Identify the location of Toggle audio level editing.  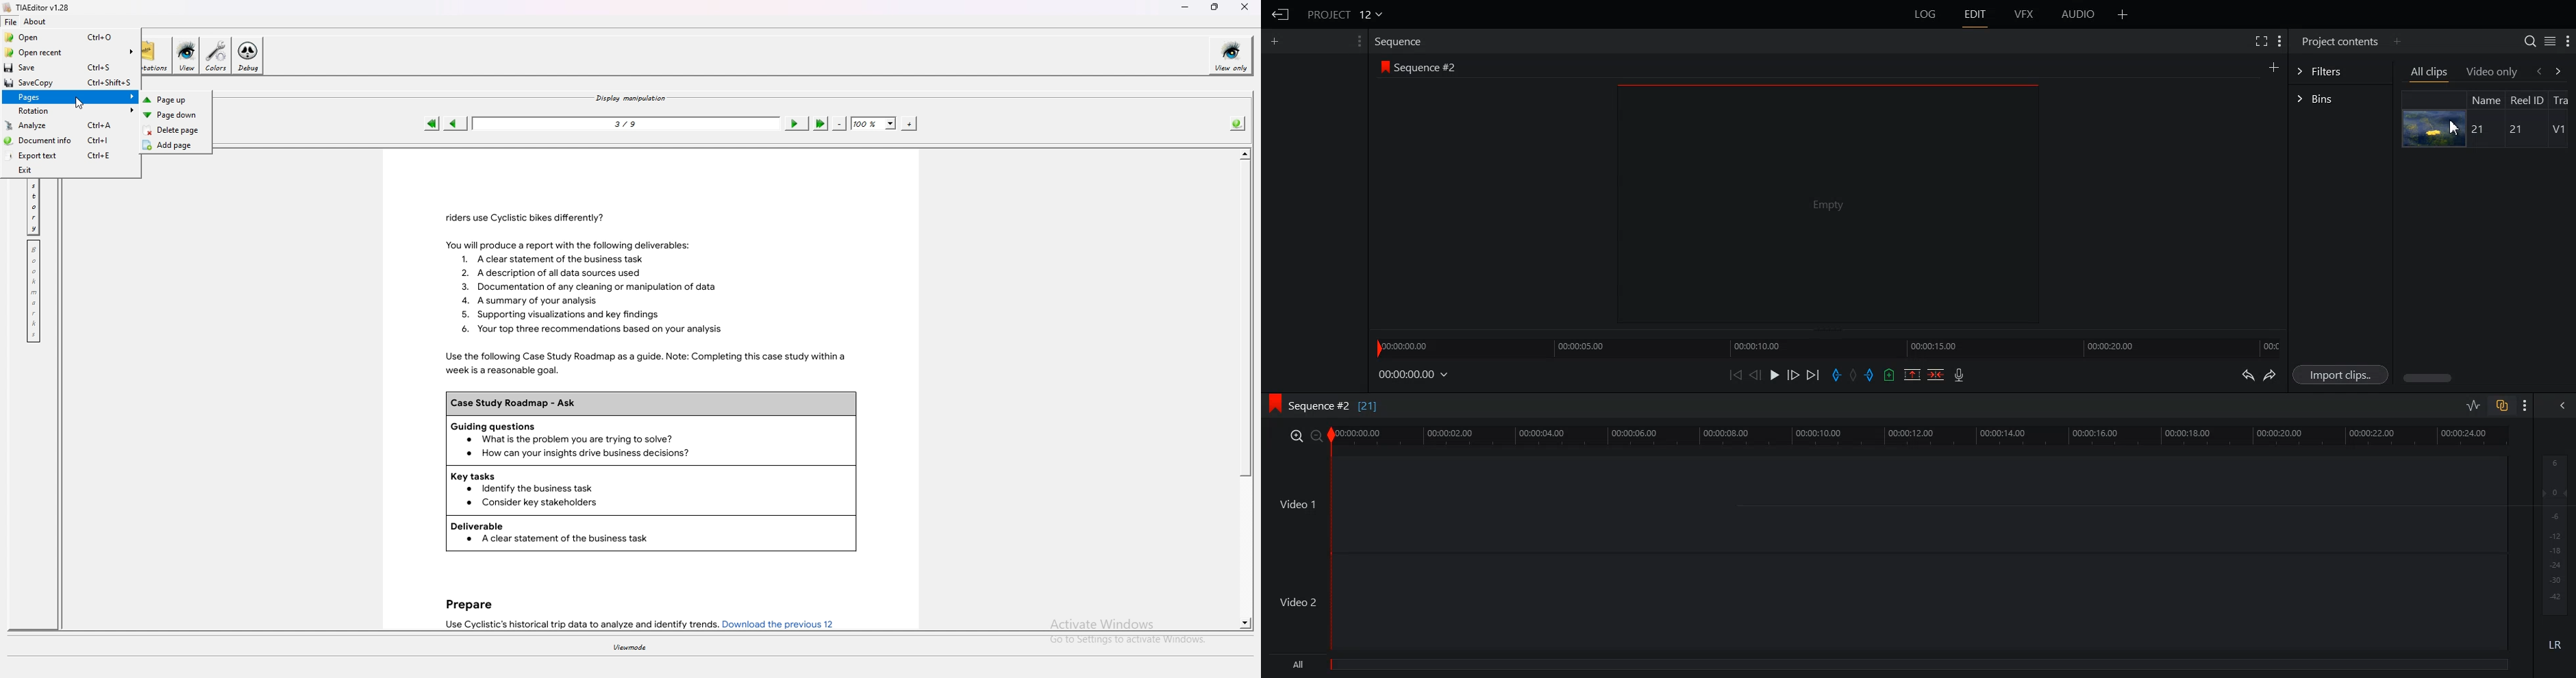
(2474, 405).